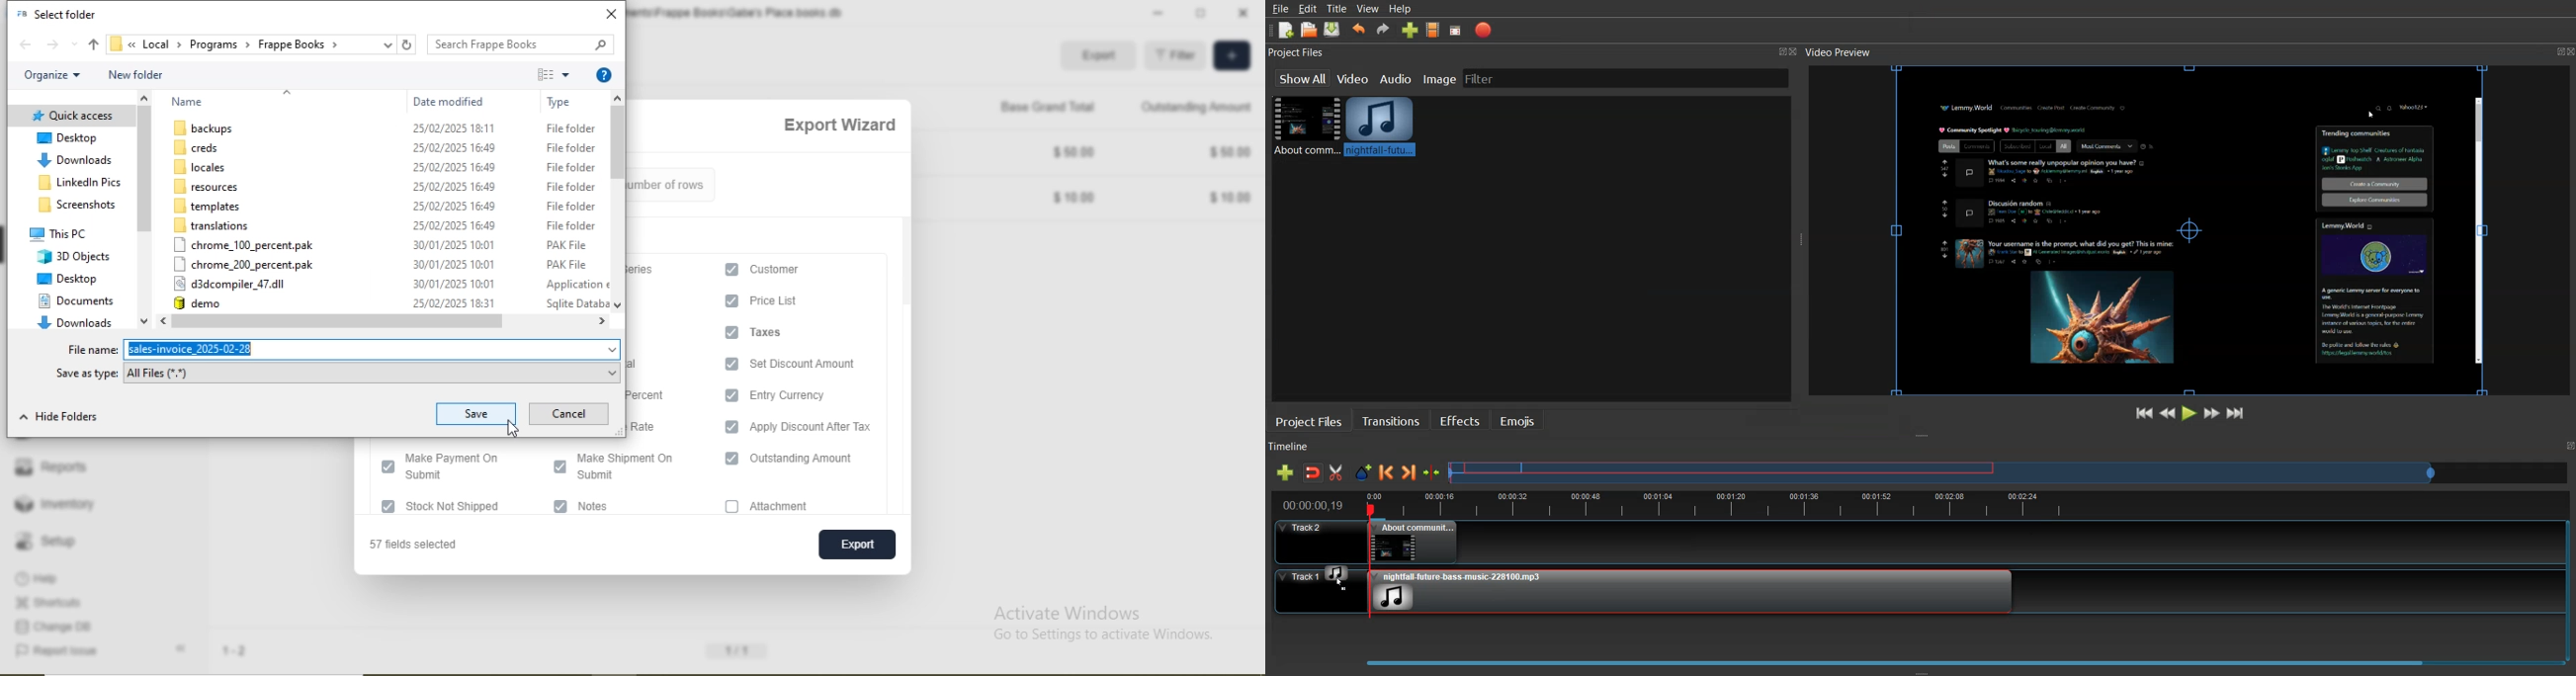 Image resolution: width=2576 pixels, height=700 pixels. I want to click on Hide Folders, so click(54, 416).